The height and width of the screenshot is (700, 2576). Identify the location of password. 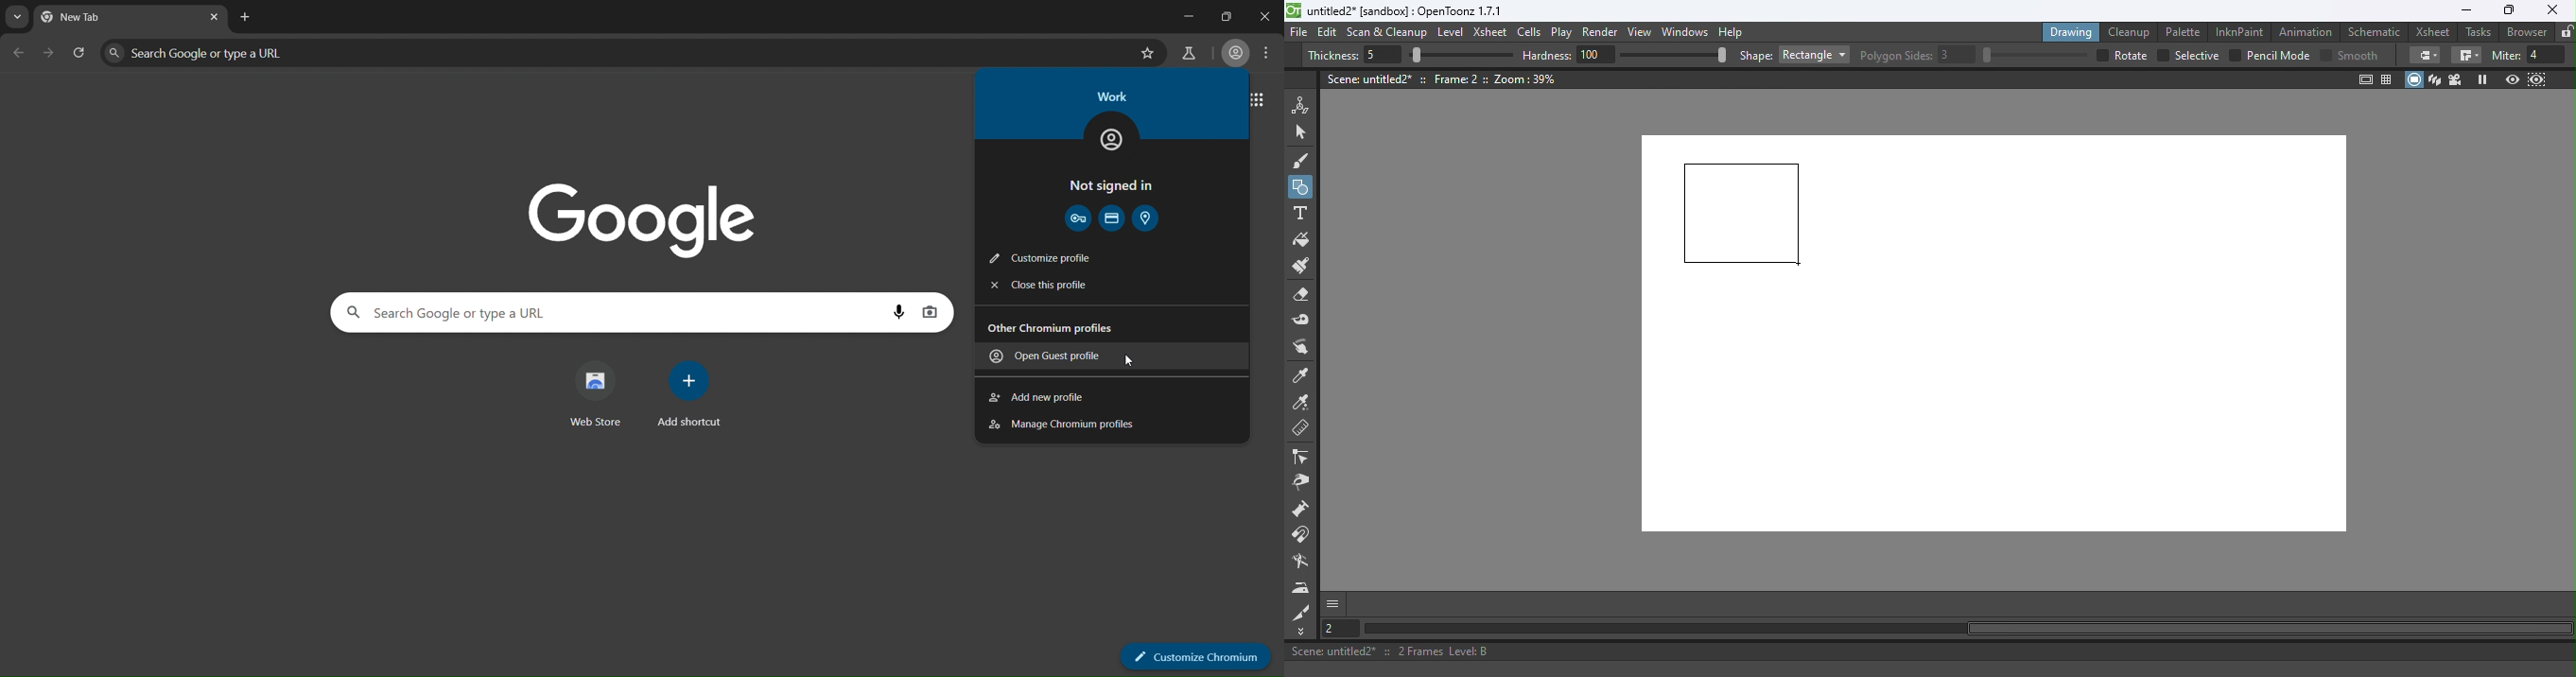
(1079, 218).